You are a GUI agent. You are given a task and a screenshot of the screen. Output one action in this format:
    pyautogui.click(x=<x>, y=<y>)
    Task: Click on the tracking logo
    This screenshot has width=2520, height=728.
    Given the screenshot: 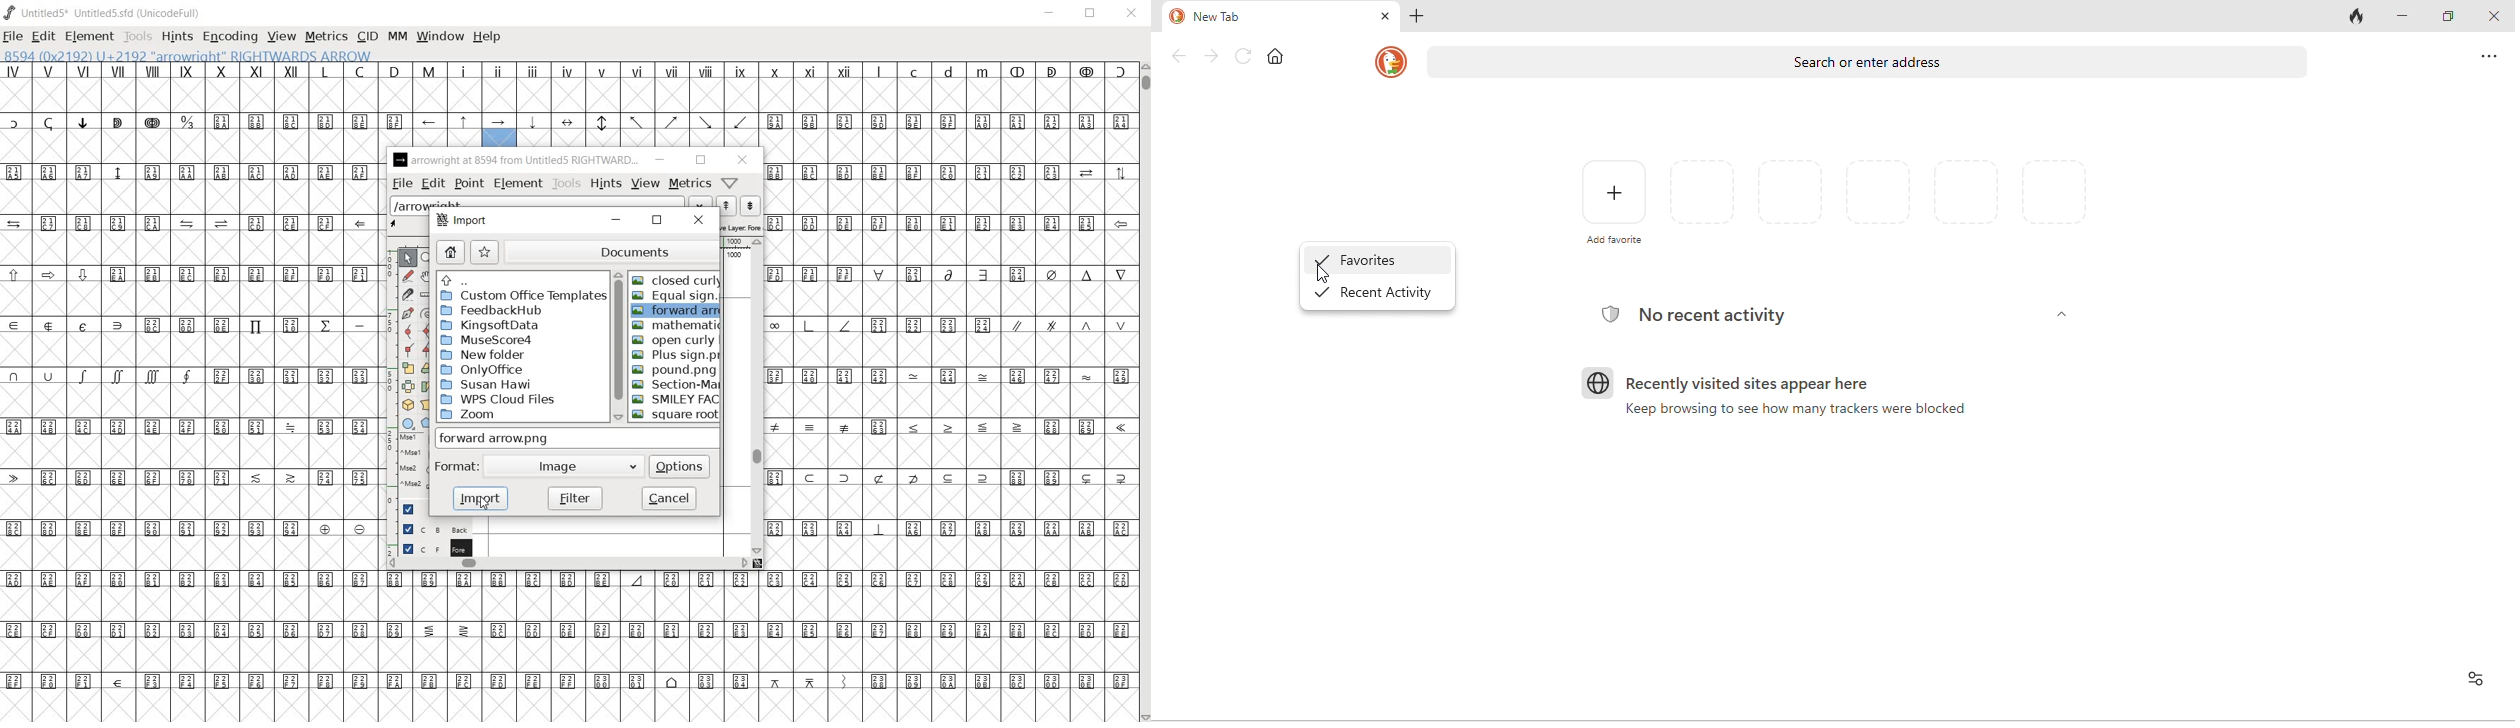 What is the action you would take?
    pyautogui.click(x=1608, y=313)
    